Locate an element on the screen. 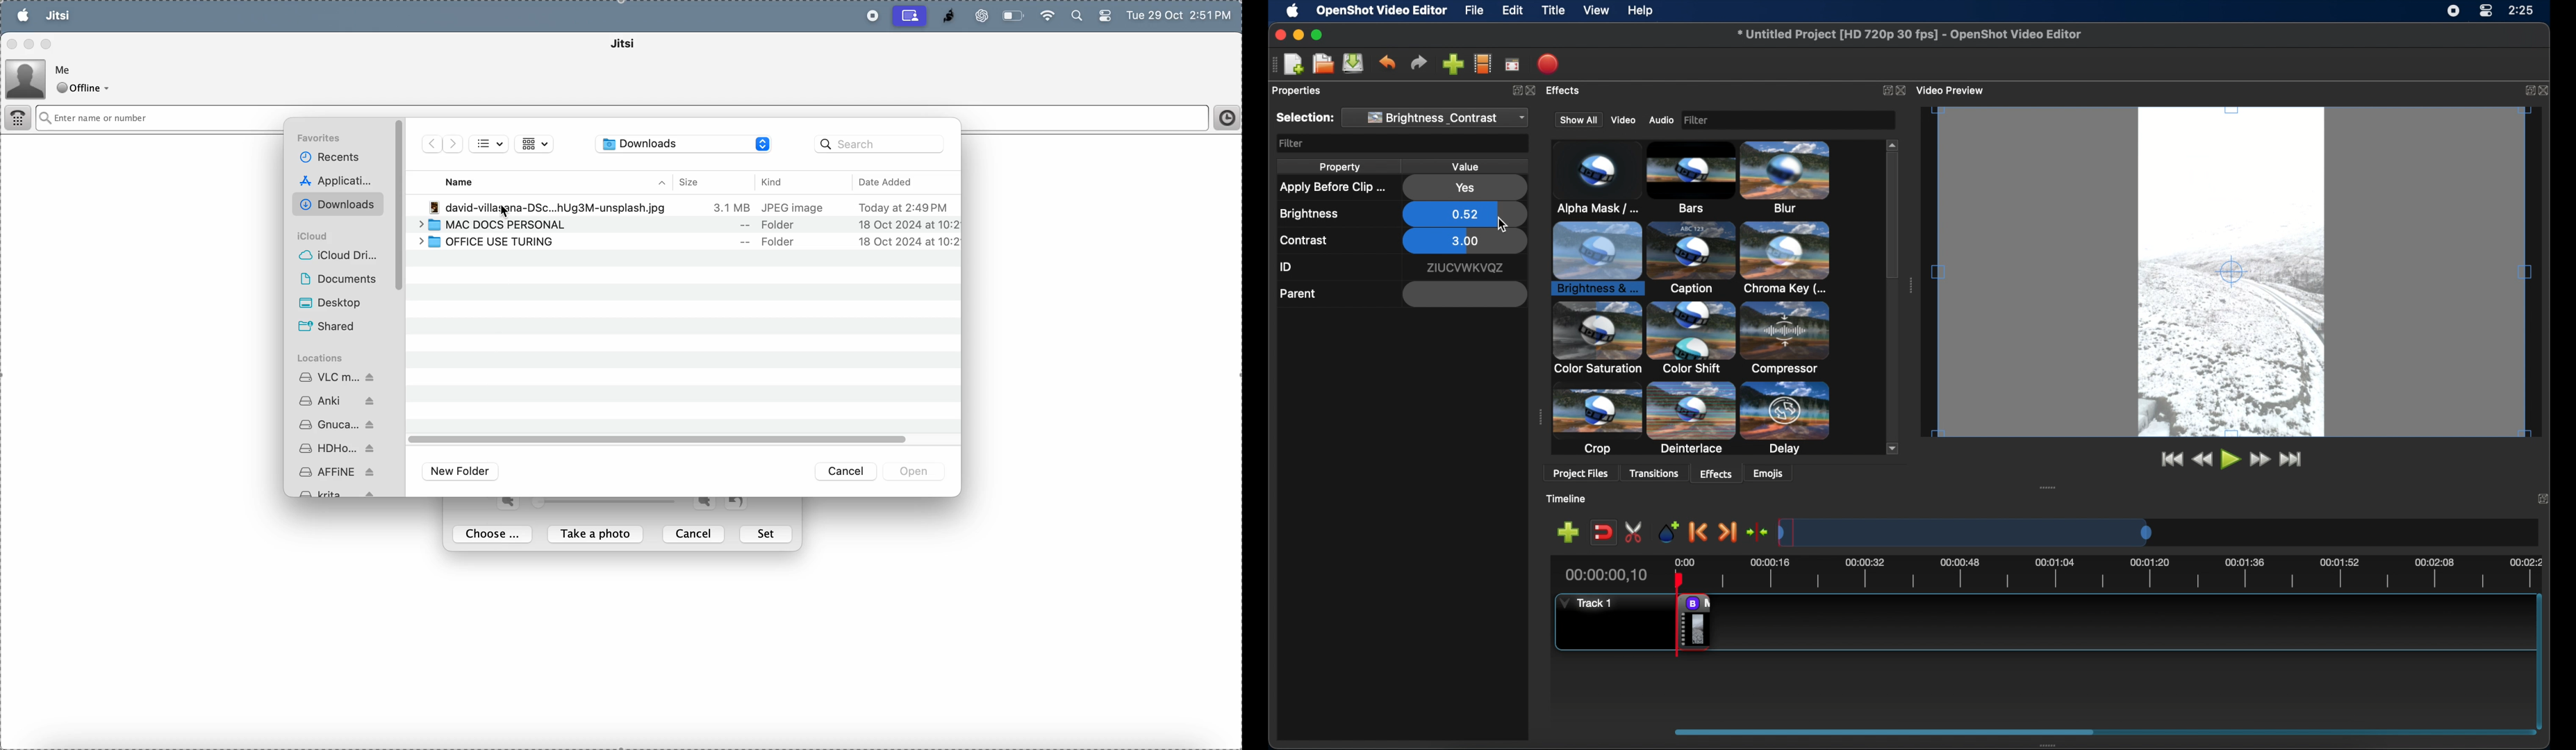 The height and width of the screenshot is (756, 2576). yes is located at coordinates (1464, 188).